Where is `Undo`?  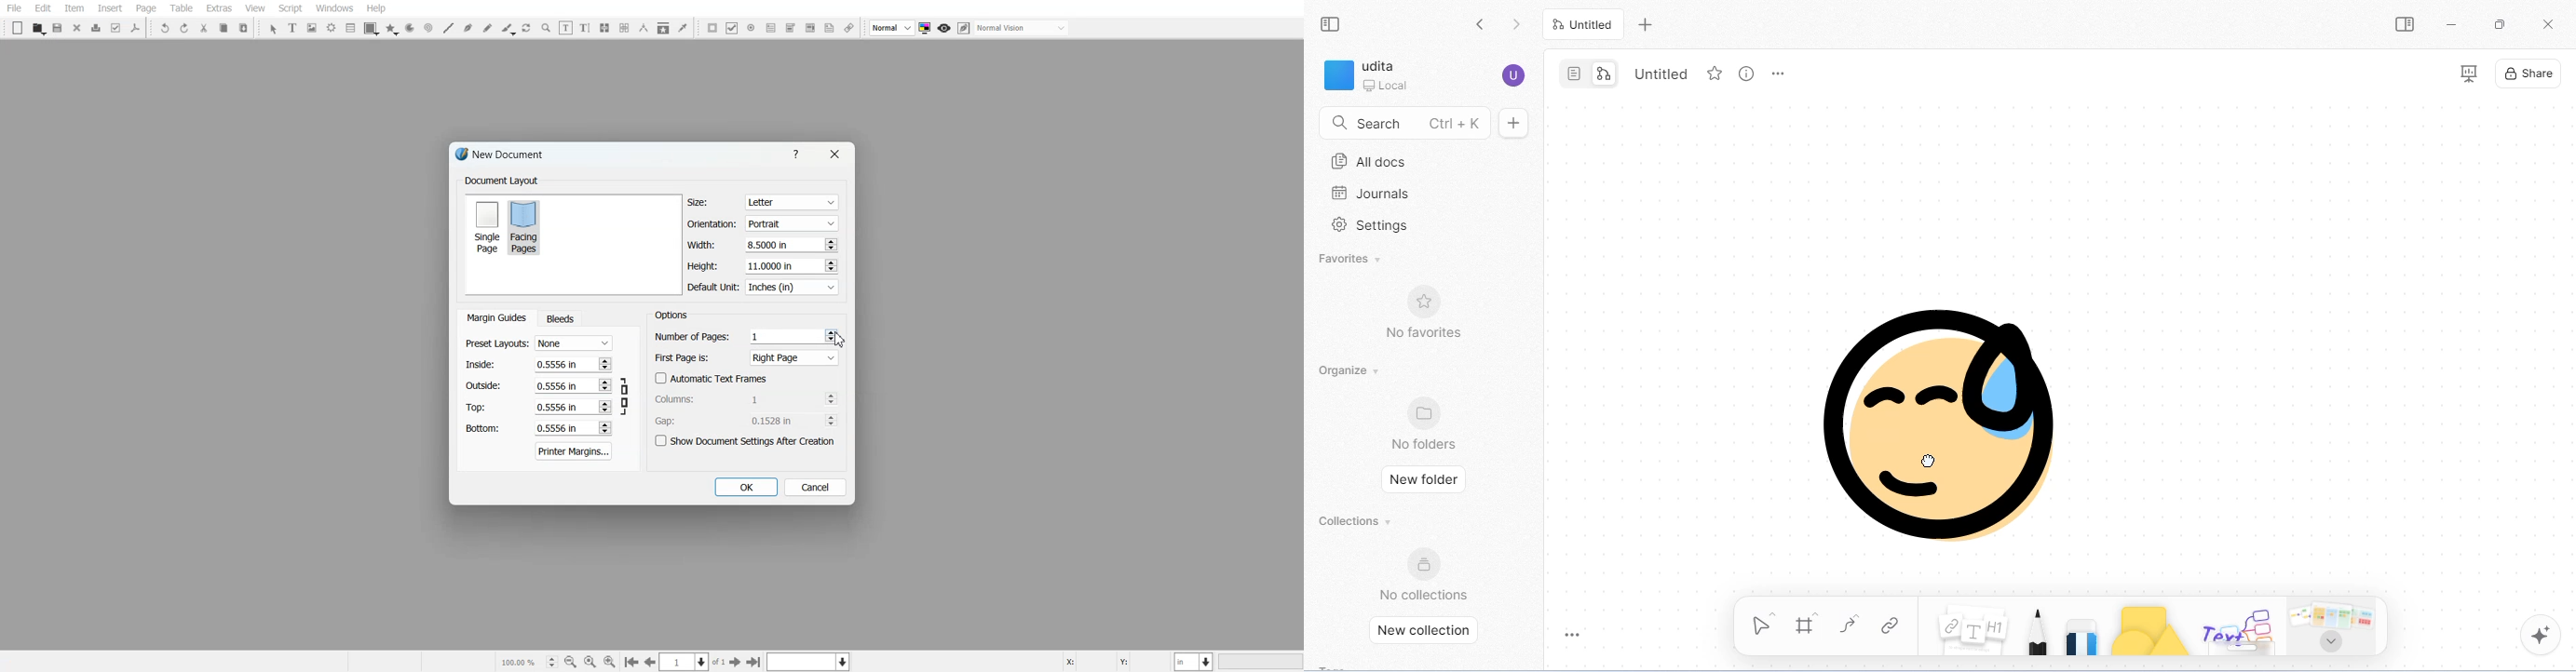 Undo is located at coordinates (165, 28).